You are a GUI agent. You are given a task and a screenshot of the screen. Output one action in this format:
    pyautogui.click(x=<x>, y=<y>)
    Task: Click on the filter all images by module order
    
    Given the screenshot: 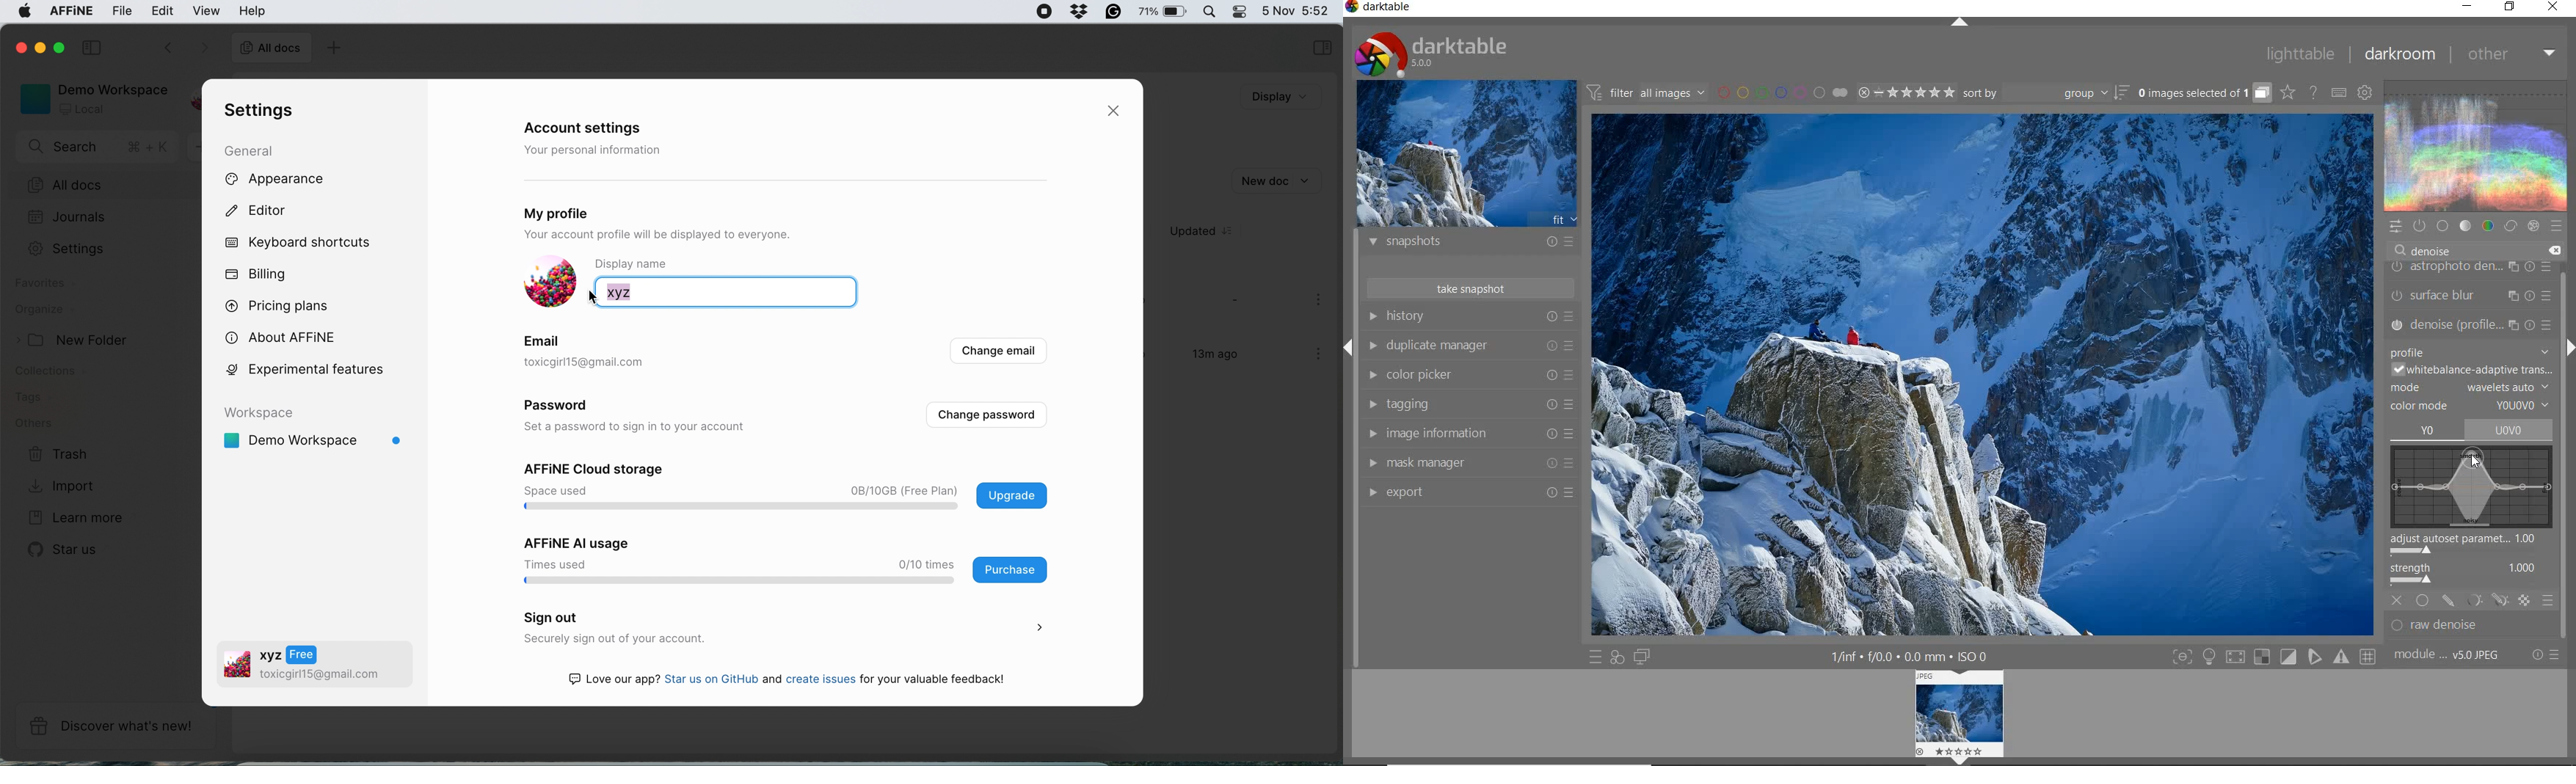 What is the action you would take?
    pyautogui.click(x=1647, y=92)
    